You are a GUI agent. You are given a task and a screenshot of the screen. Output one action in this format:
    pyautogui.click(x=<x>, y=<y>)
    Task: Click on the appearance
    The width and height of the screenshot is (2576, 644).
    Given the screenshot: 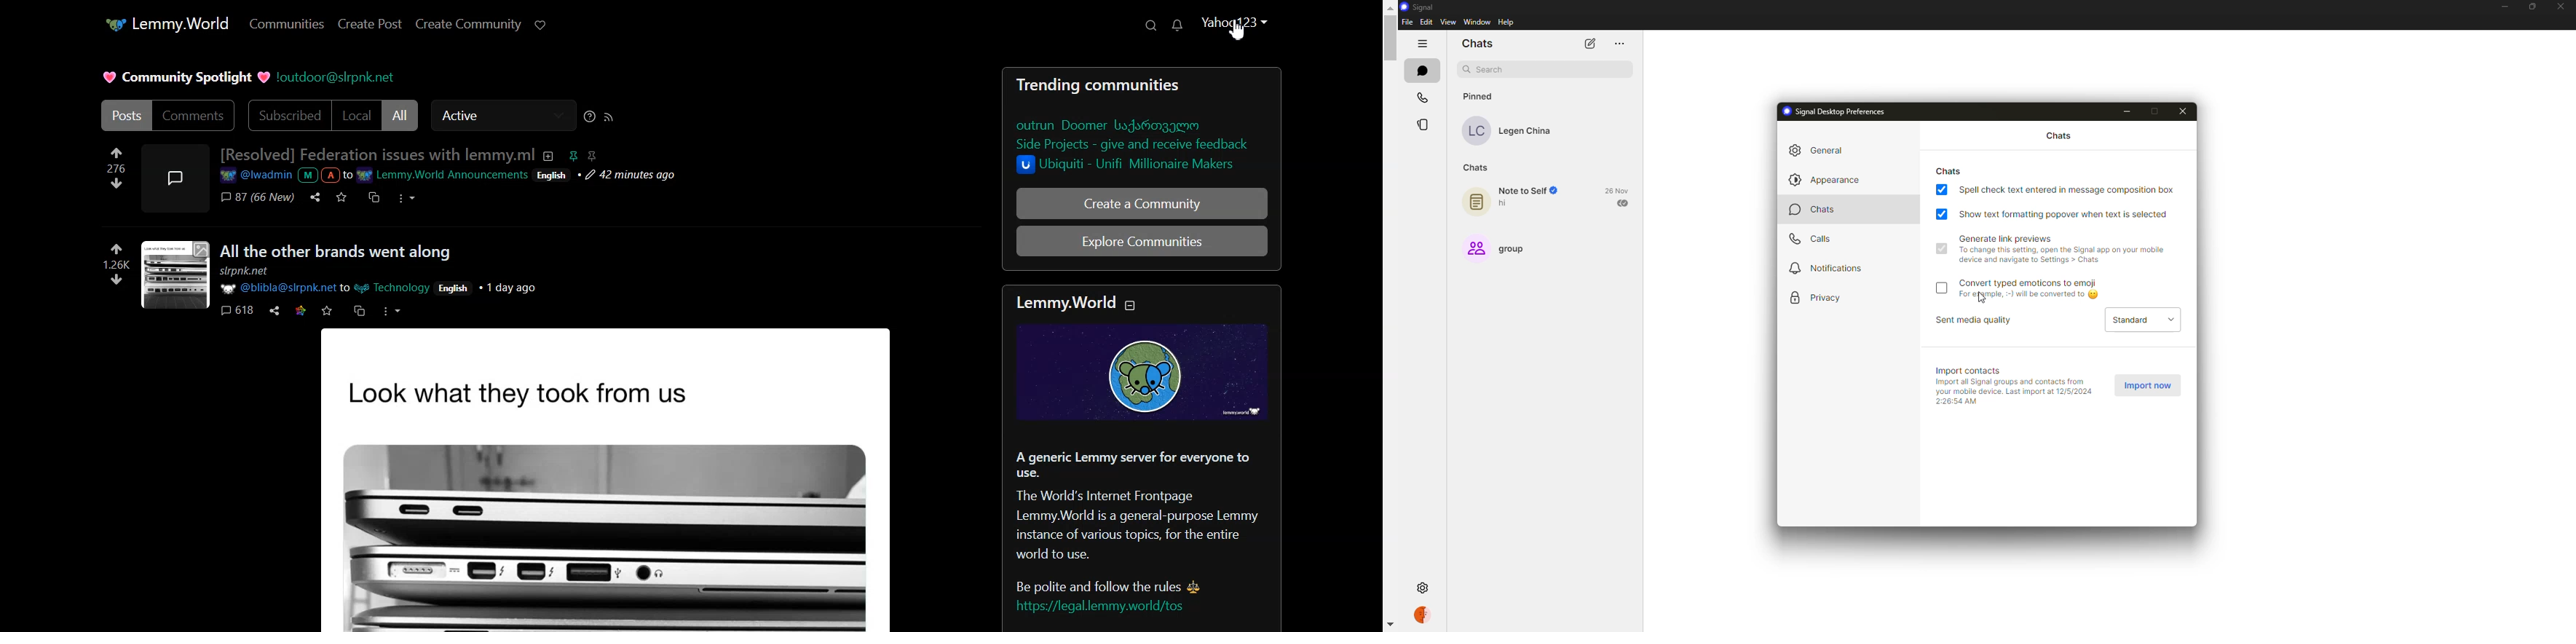 What is the action you would take?
    pyautogui.click(x=1824, y=180)
    